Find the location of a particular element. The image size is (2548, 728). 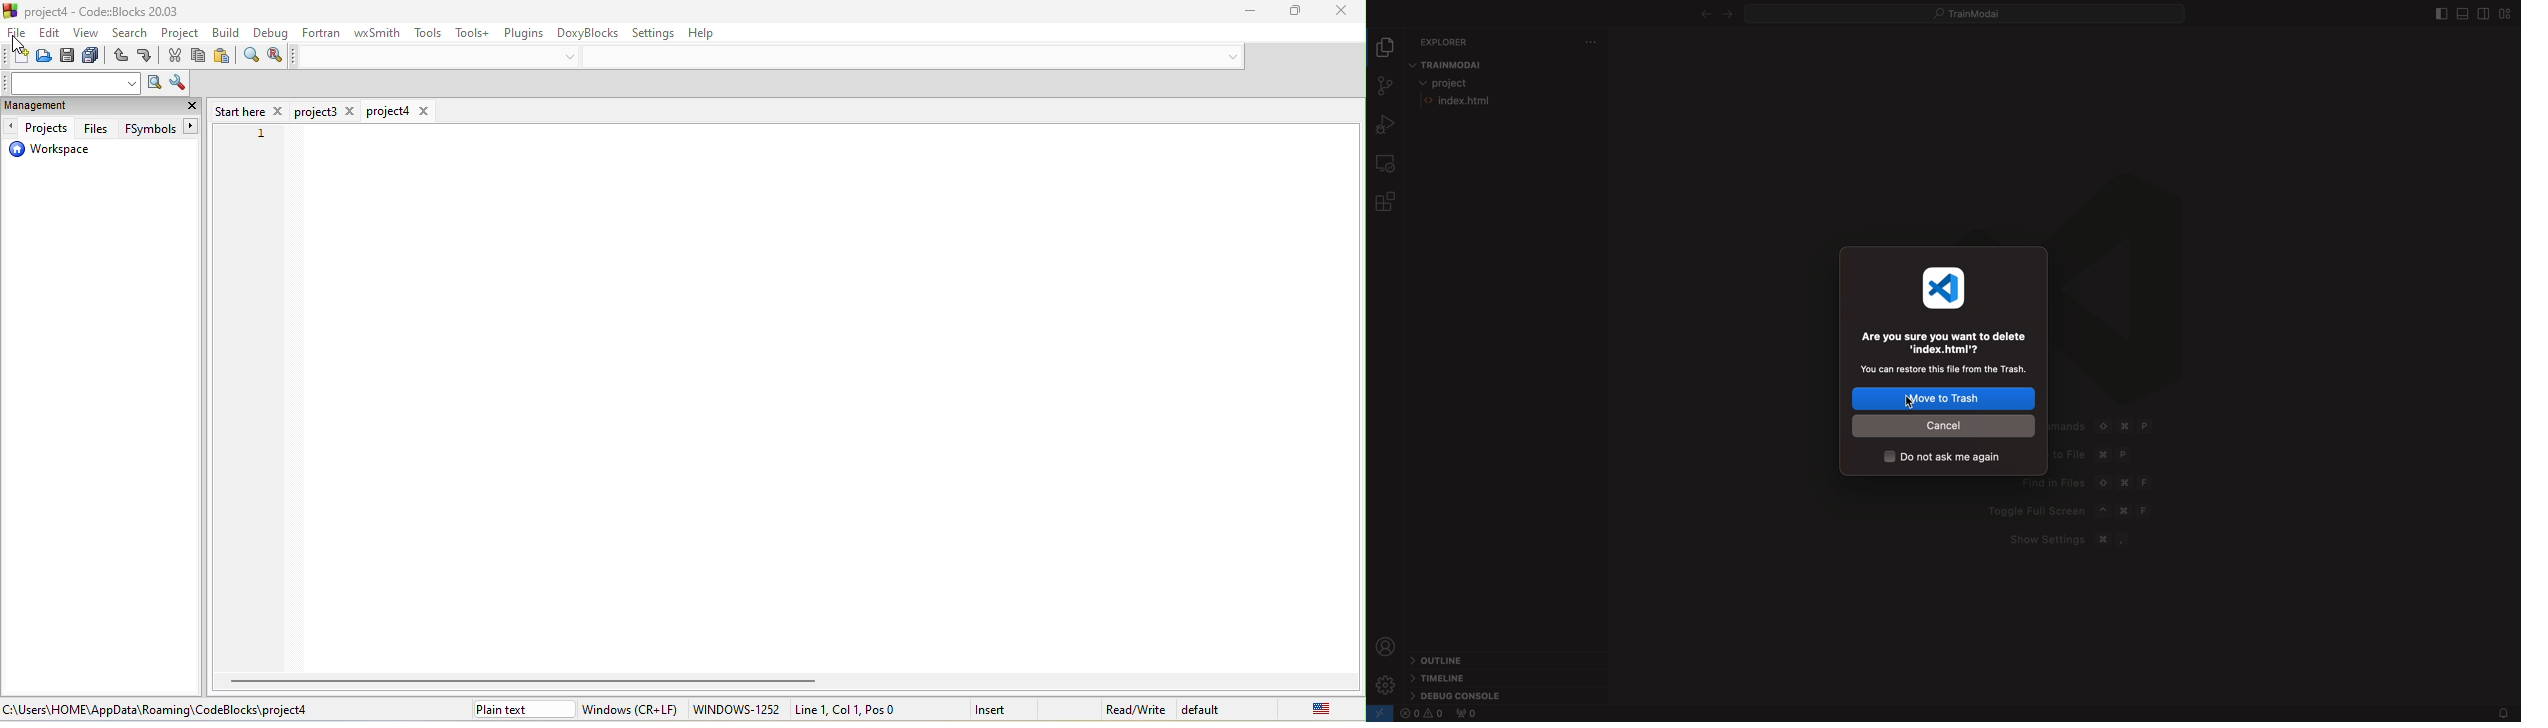

git is located at coordinates (1384, 84).